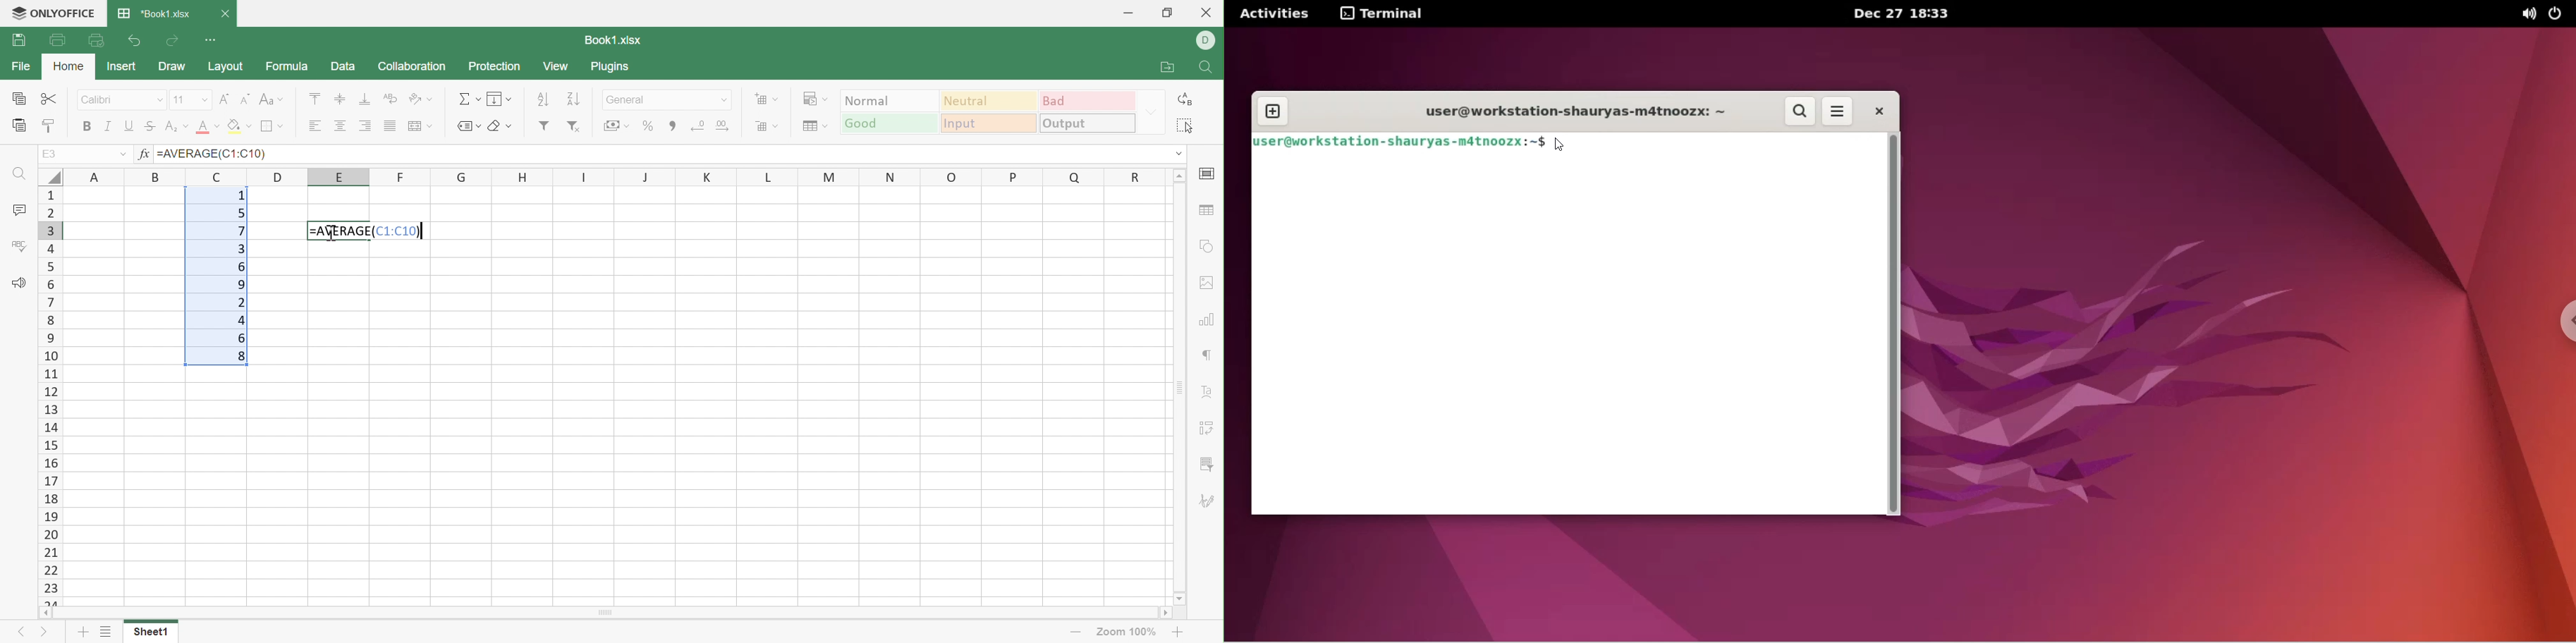 The height and width of the screenshot is (644, 2576). Describe the element at coordinates (988, 102) in the screenshot. I see `Neutral` at that location.